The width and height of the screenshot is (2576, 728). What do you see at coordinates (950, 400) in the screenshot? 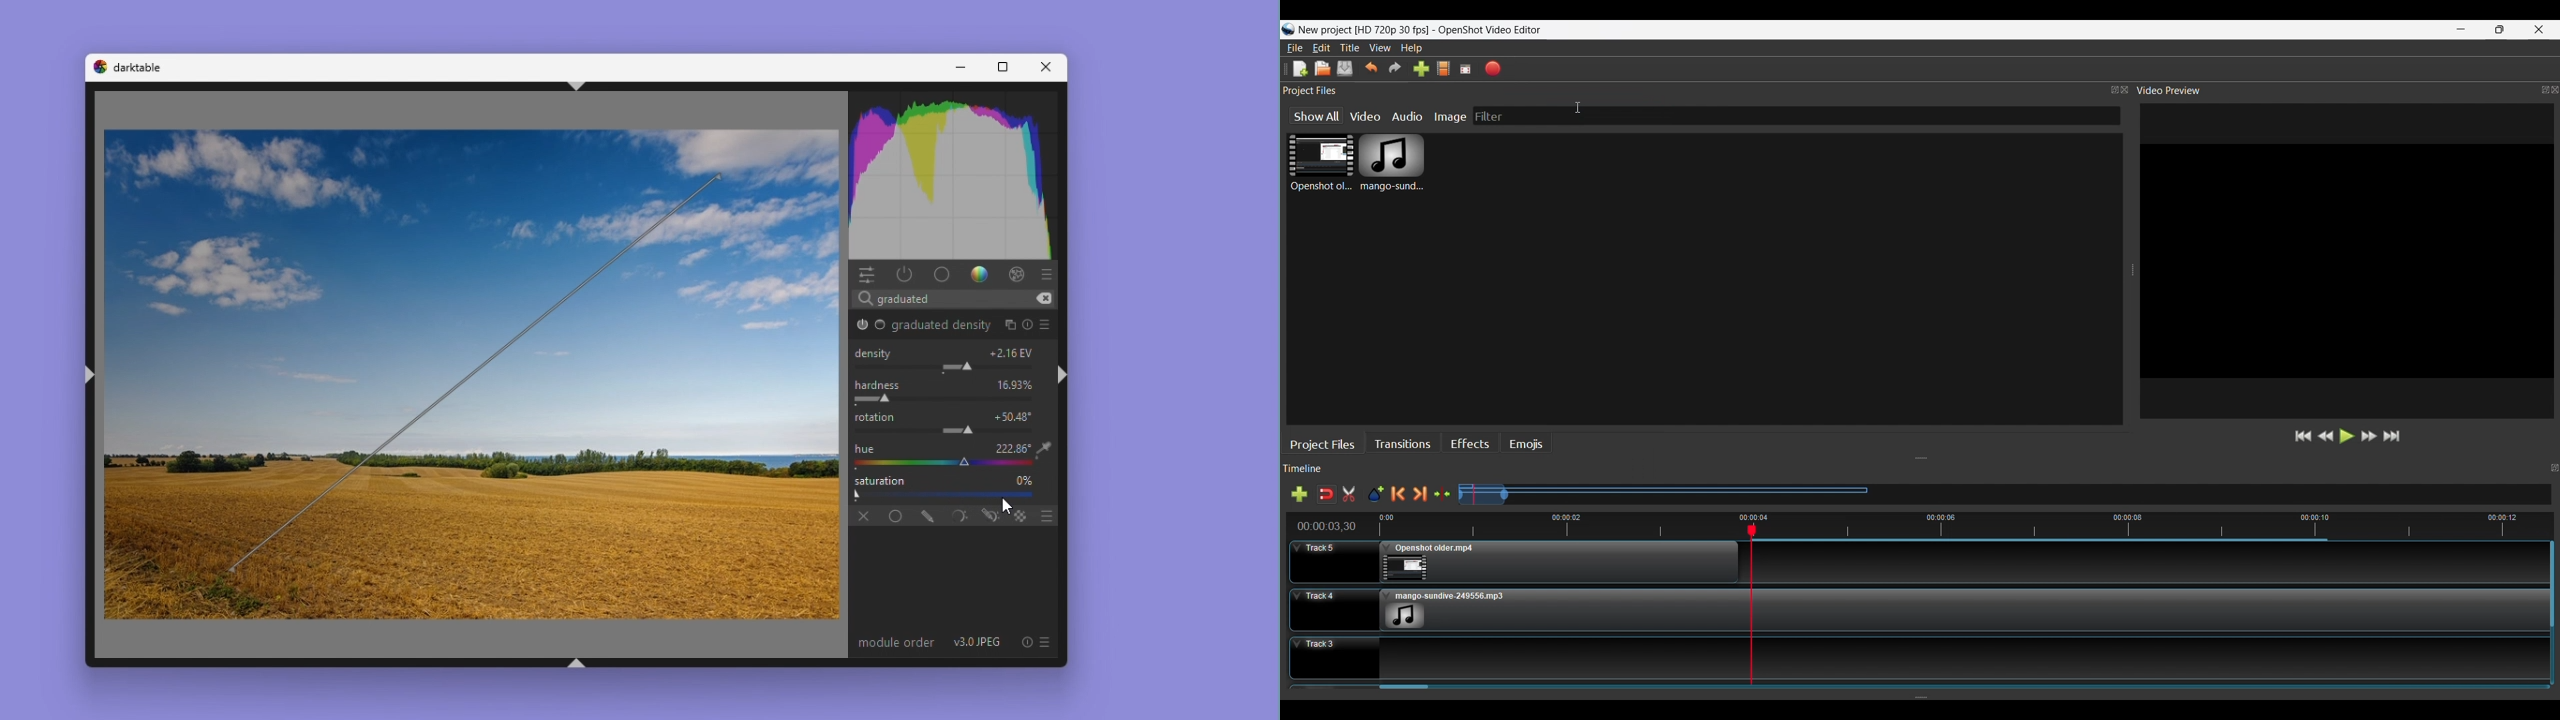
I see `Brush Hardness slider` at bounding box center [950, 400].